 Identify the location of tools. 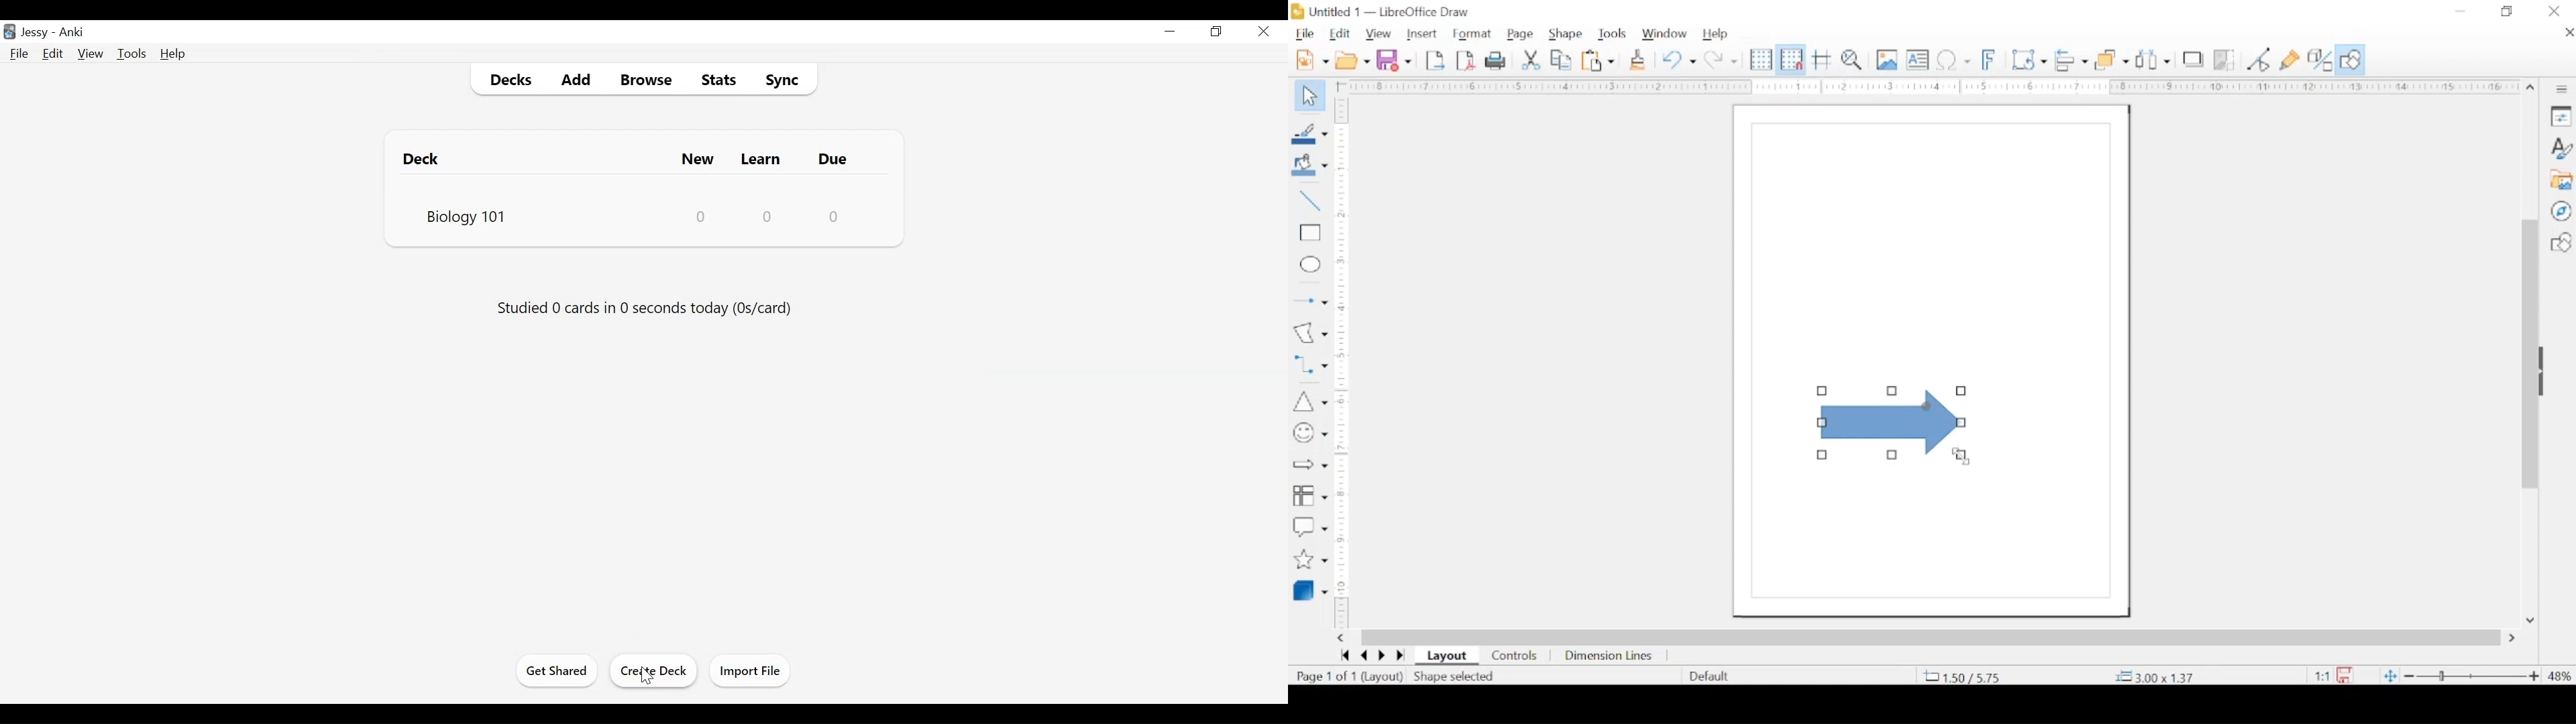
(1613, 33).